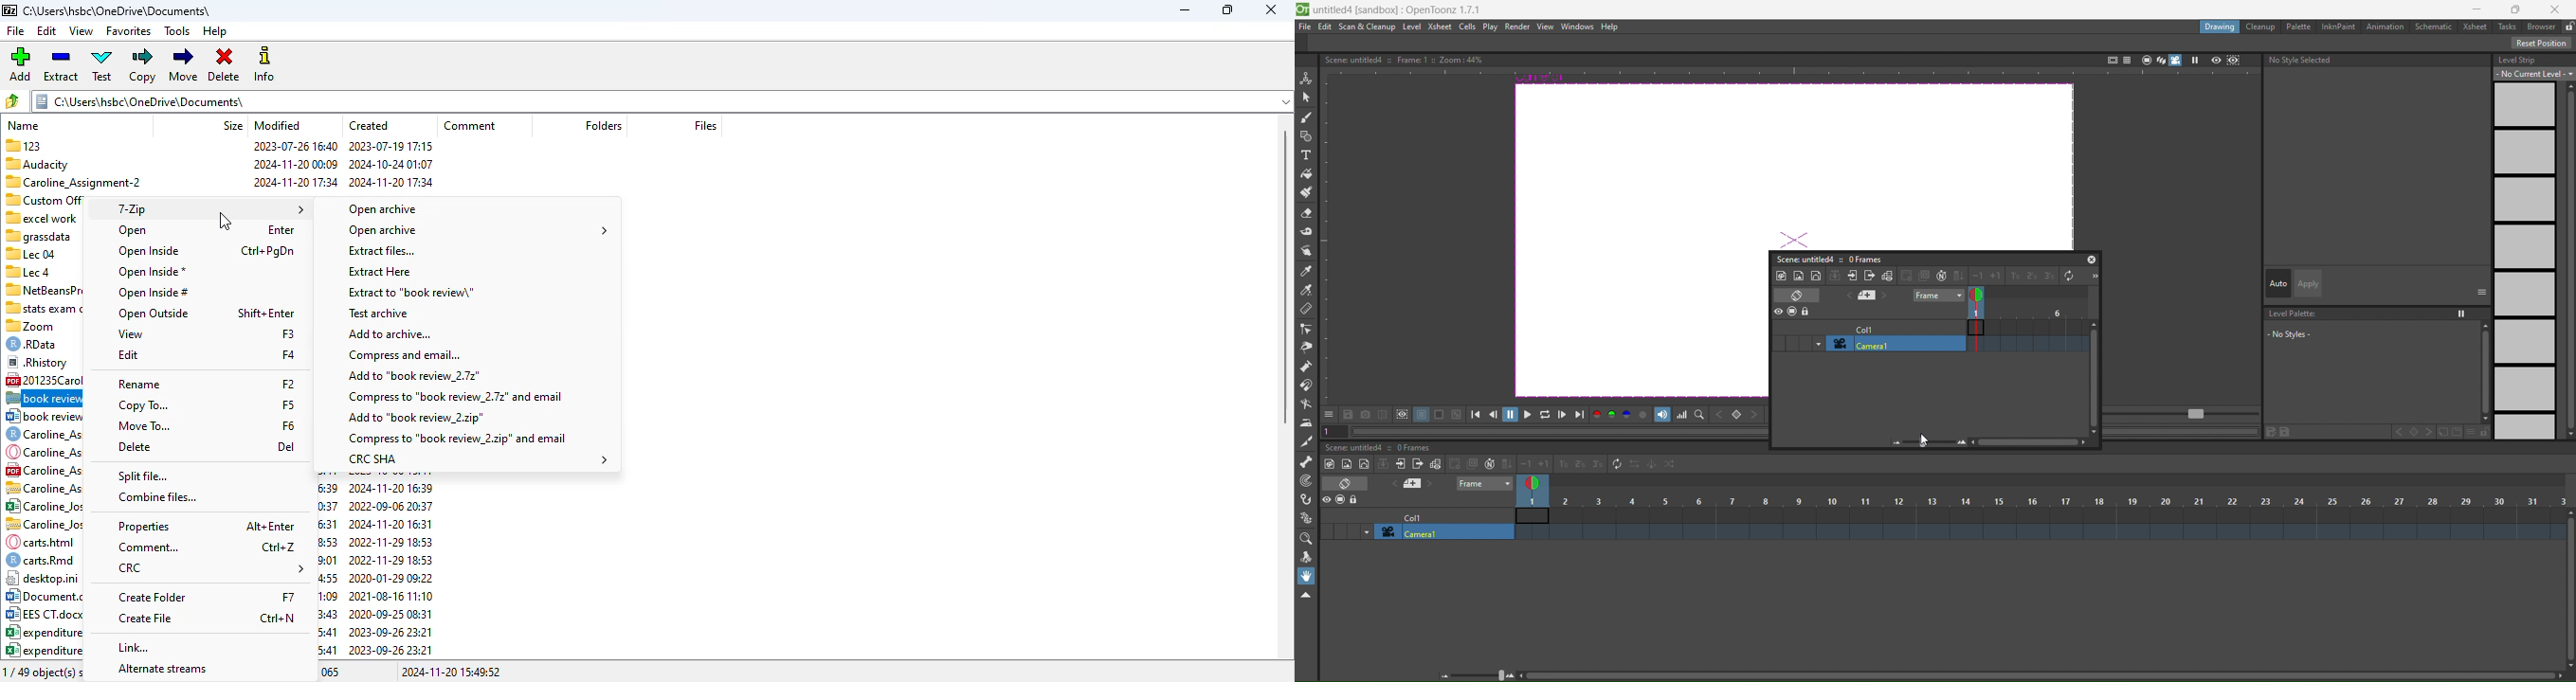 The width and height of the screenshot is (2576, 700). What do you see at coordinates (333, 673) in the screenshot?
I see `065` at bounding box center [333, 673].